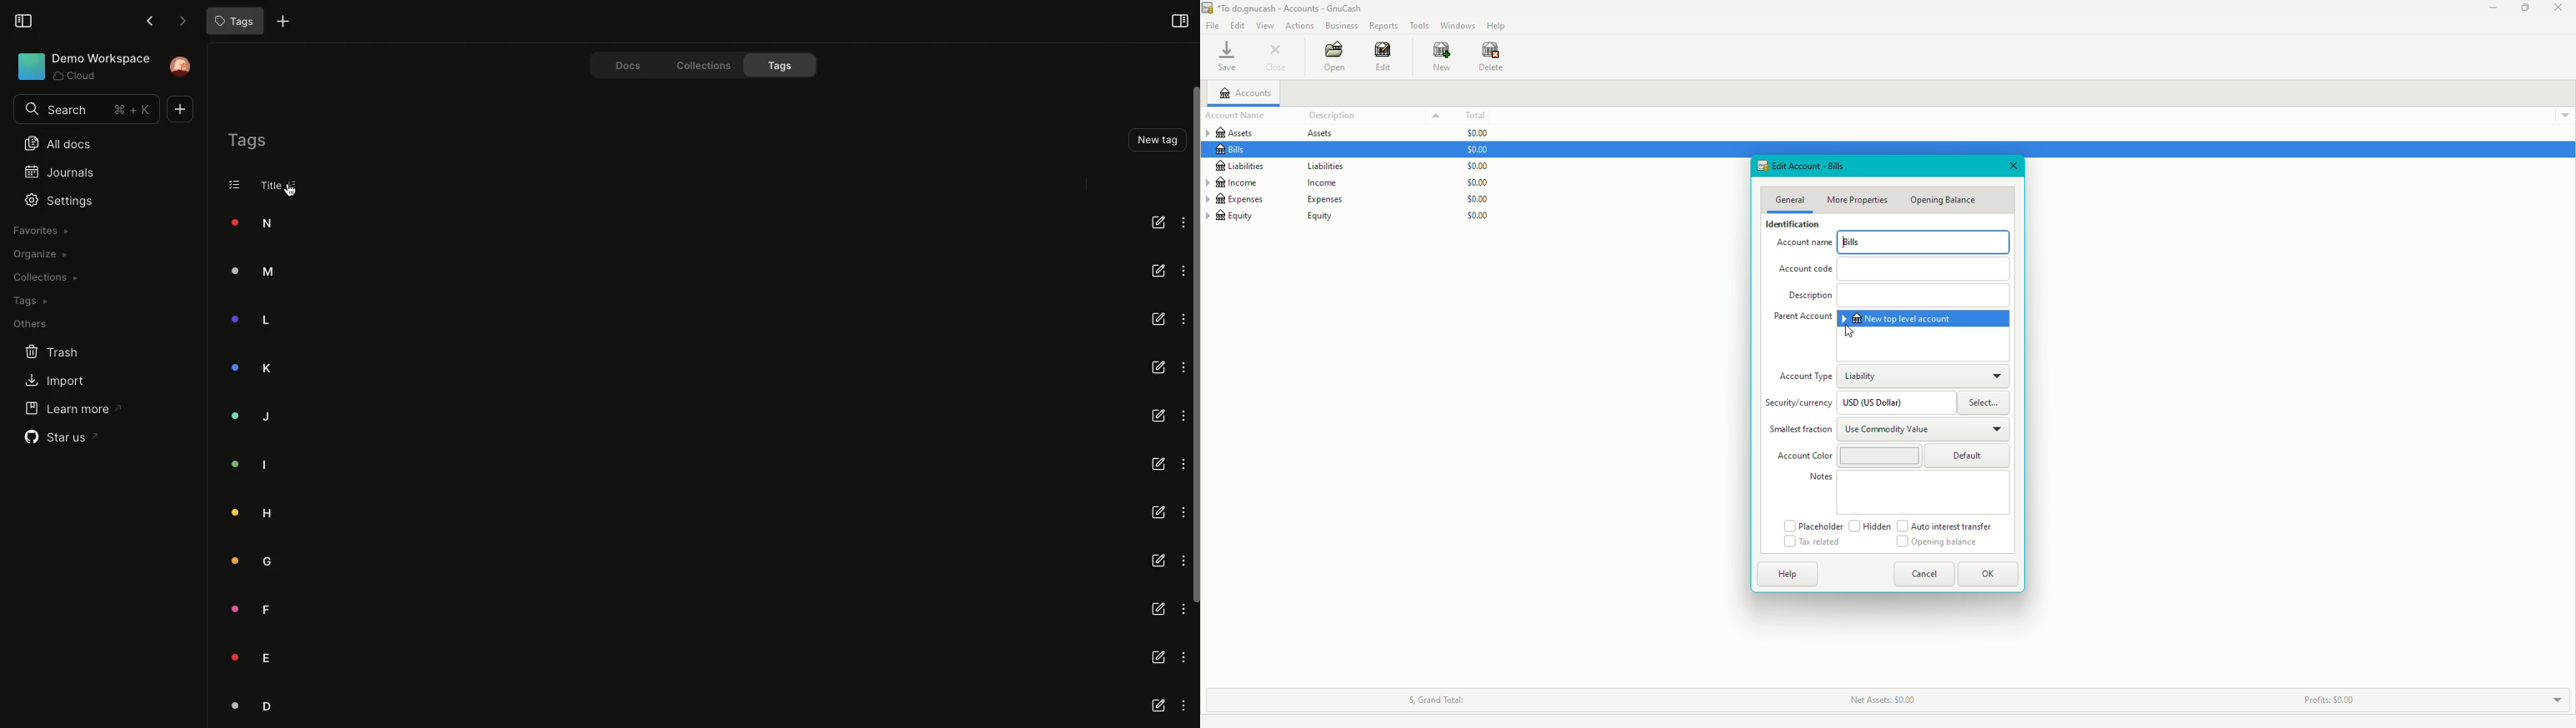 Image resolution: width=2576 pixels, height=728 pixels. I want to click on Smallest fraction, so click(1801, 431).